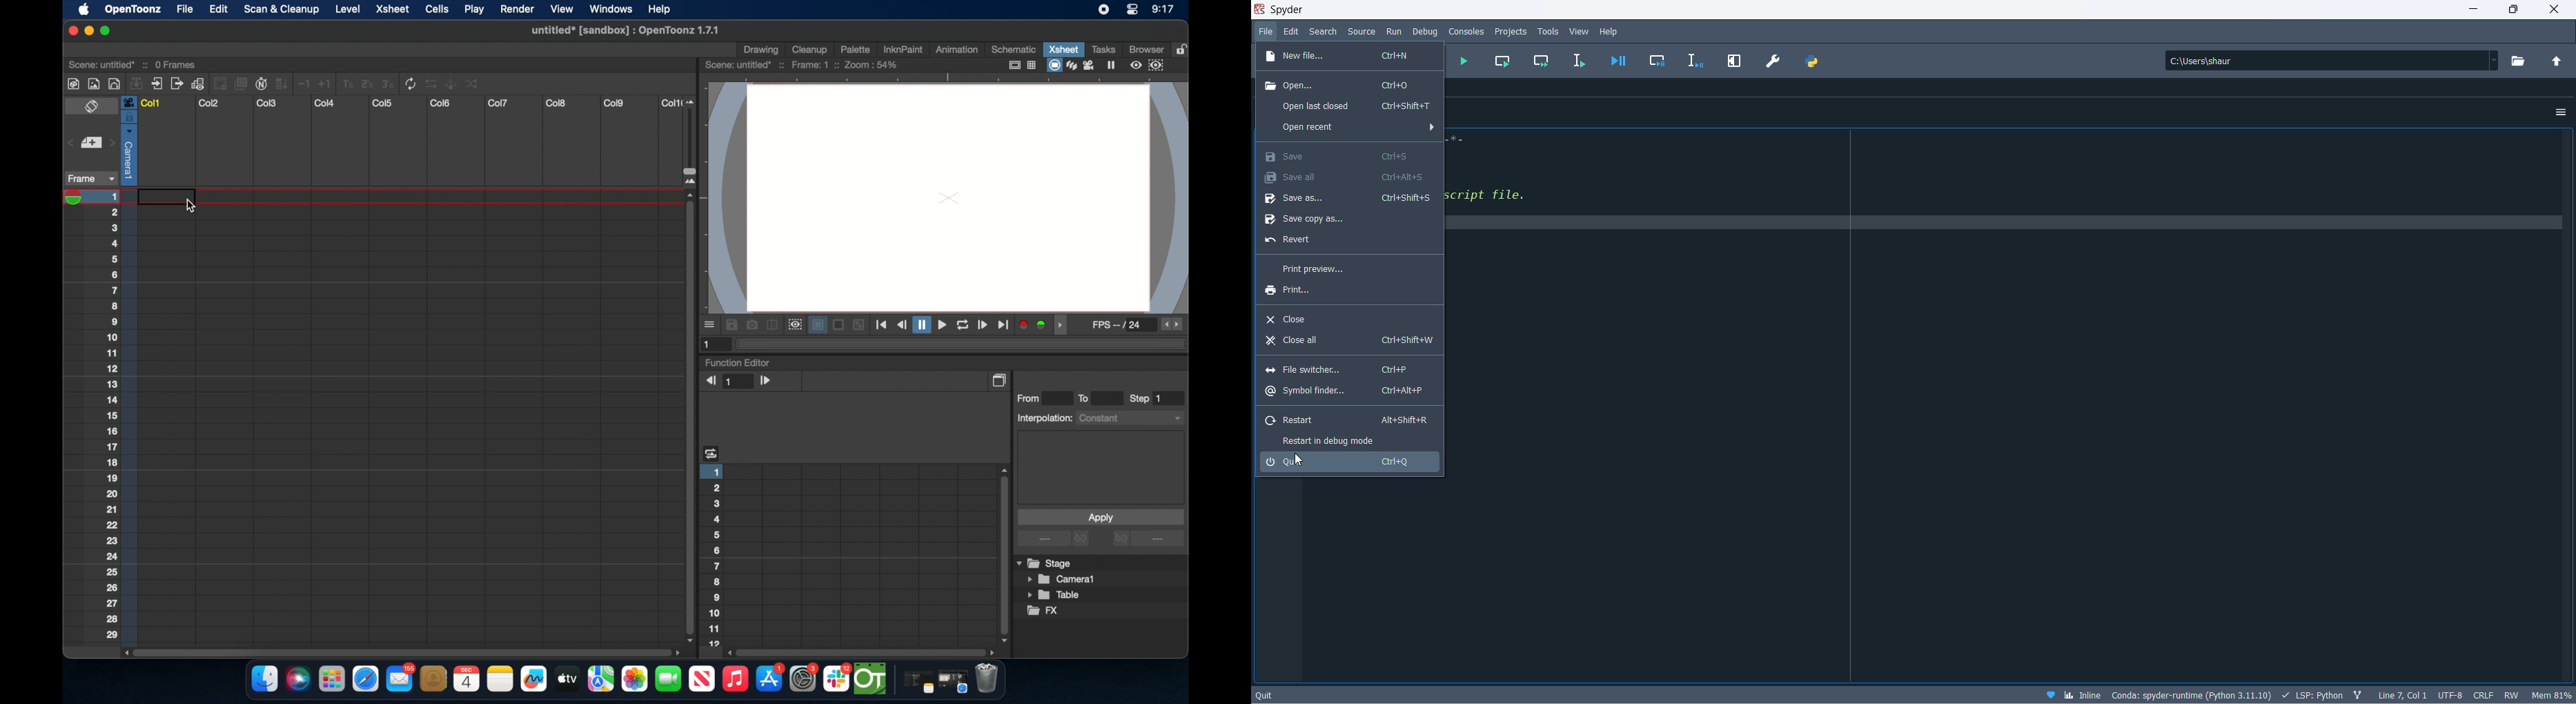 The image size is (2576, 728). Describe the element at coordinates (740, 382) in the screenshot. I see `1` at that location.